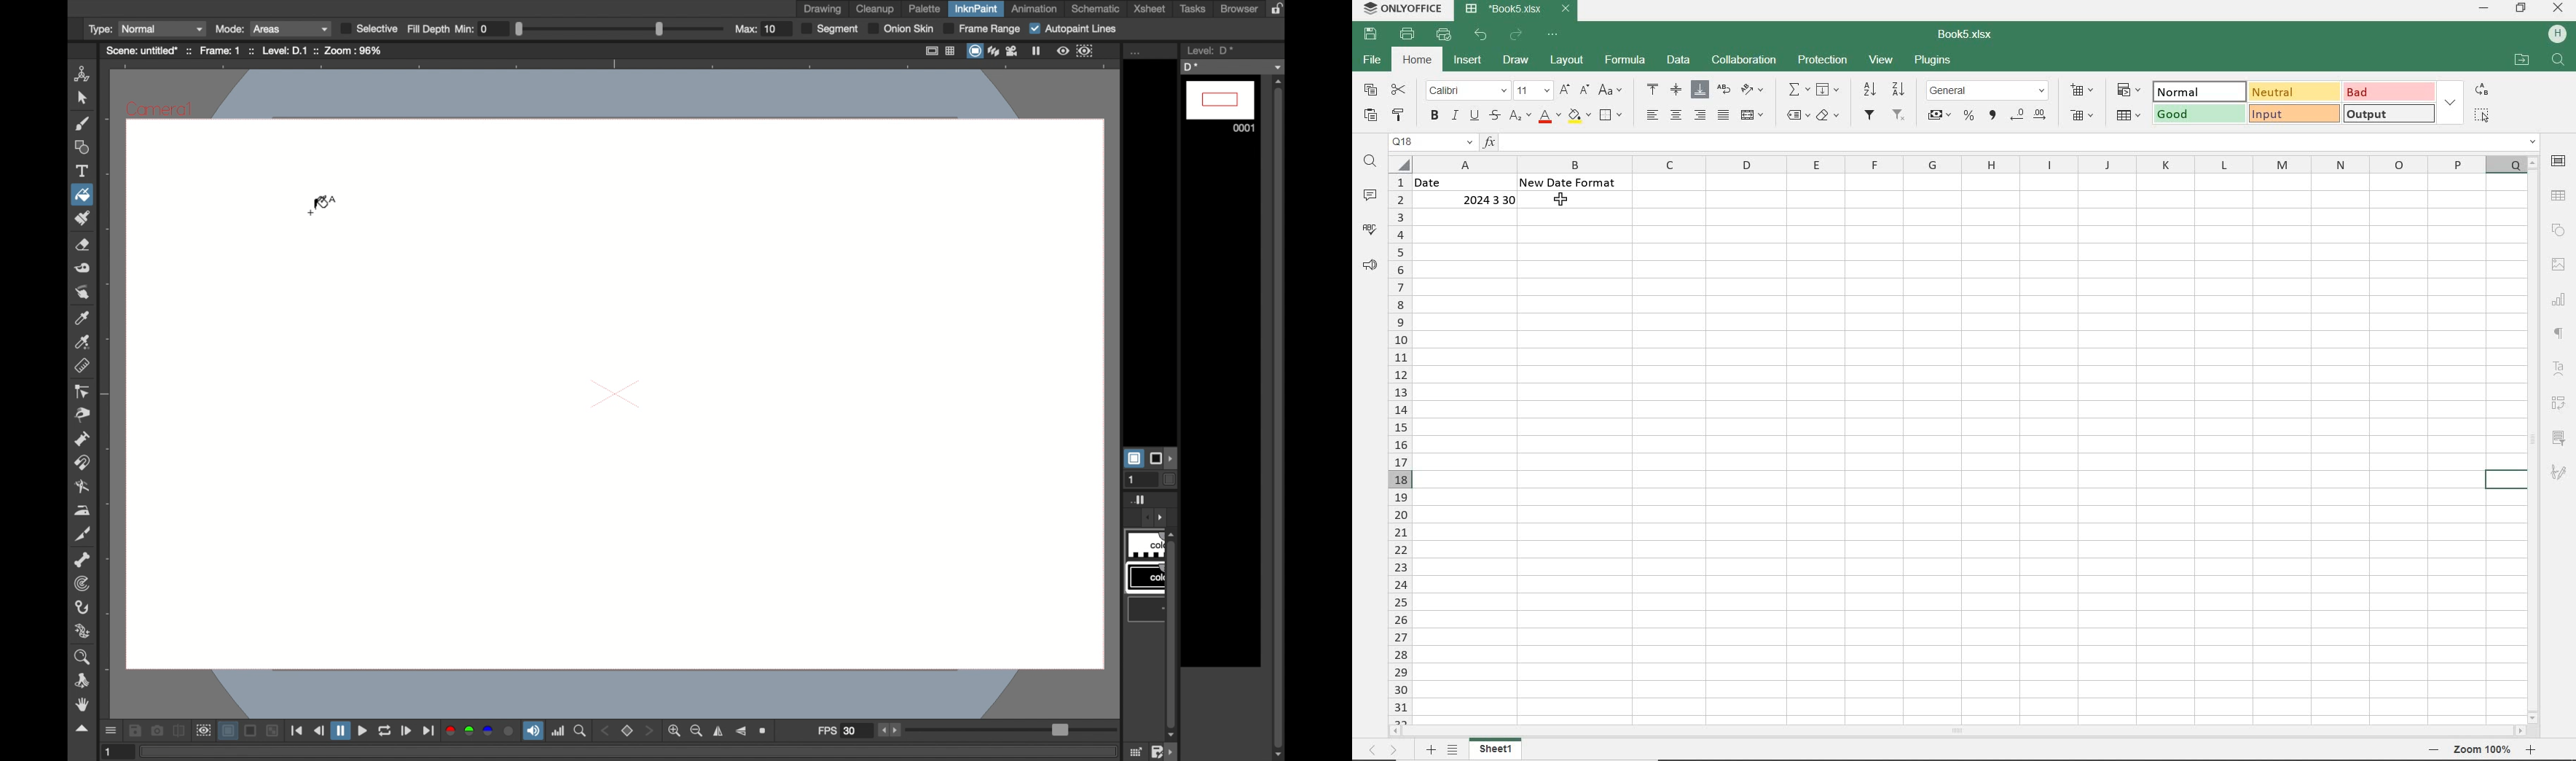  I want to click on ALIGN TOP, so click(1652, 91).